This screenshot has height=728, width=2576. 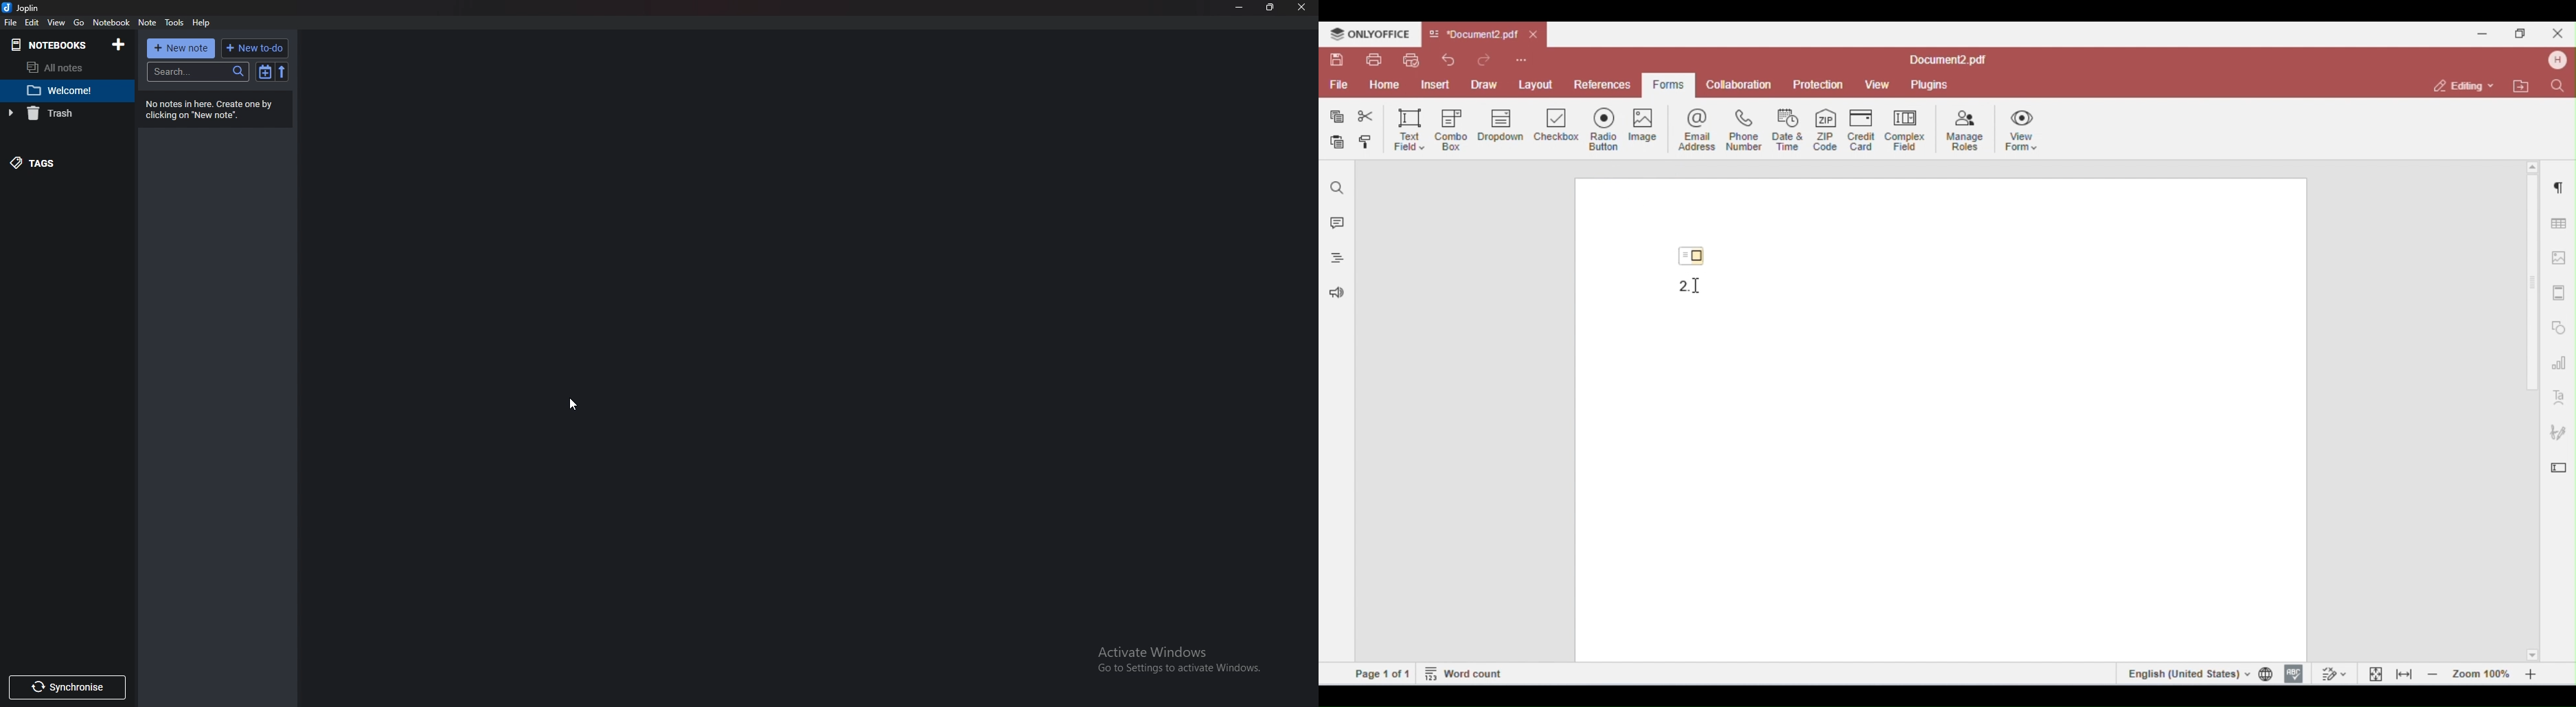 What do you see at coordinates (265, 71) in the screenshot?
I see `Toggle sort order` at bounding box center [265, 71].